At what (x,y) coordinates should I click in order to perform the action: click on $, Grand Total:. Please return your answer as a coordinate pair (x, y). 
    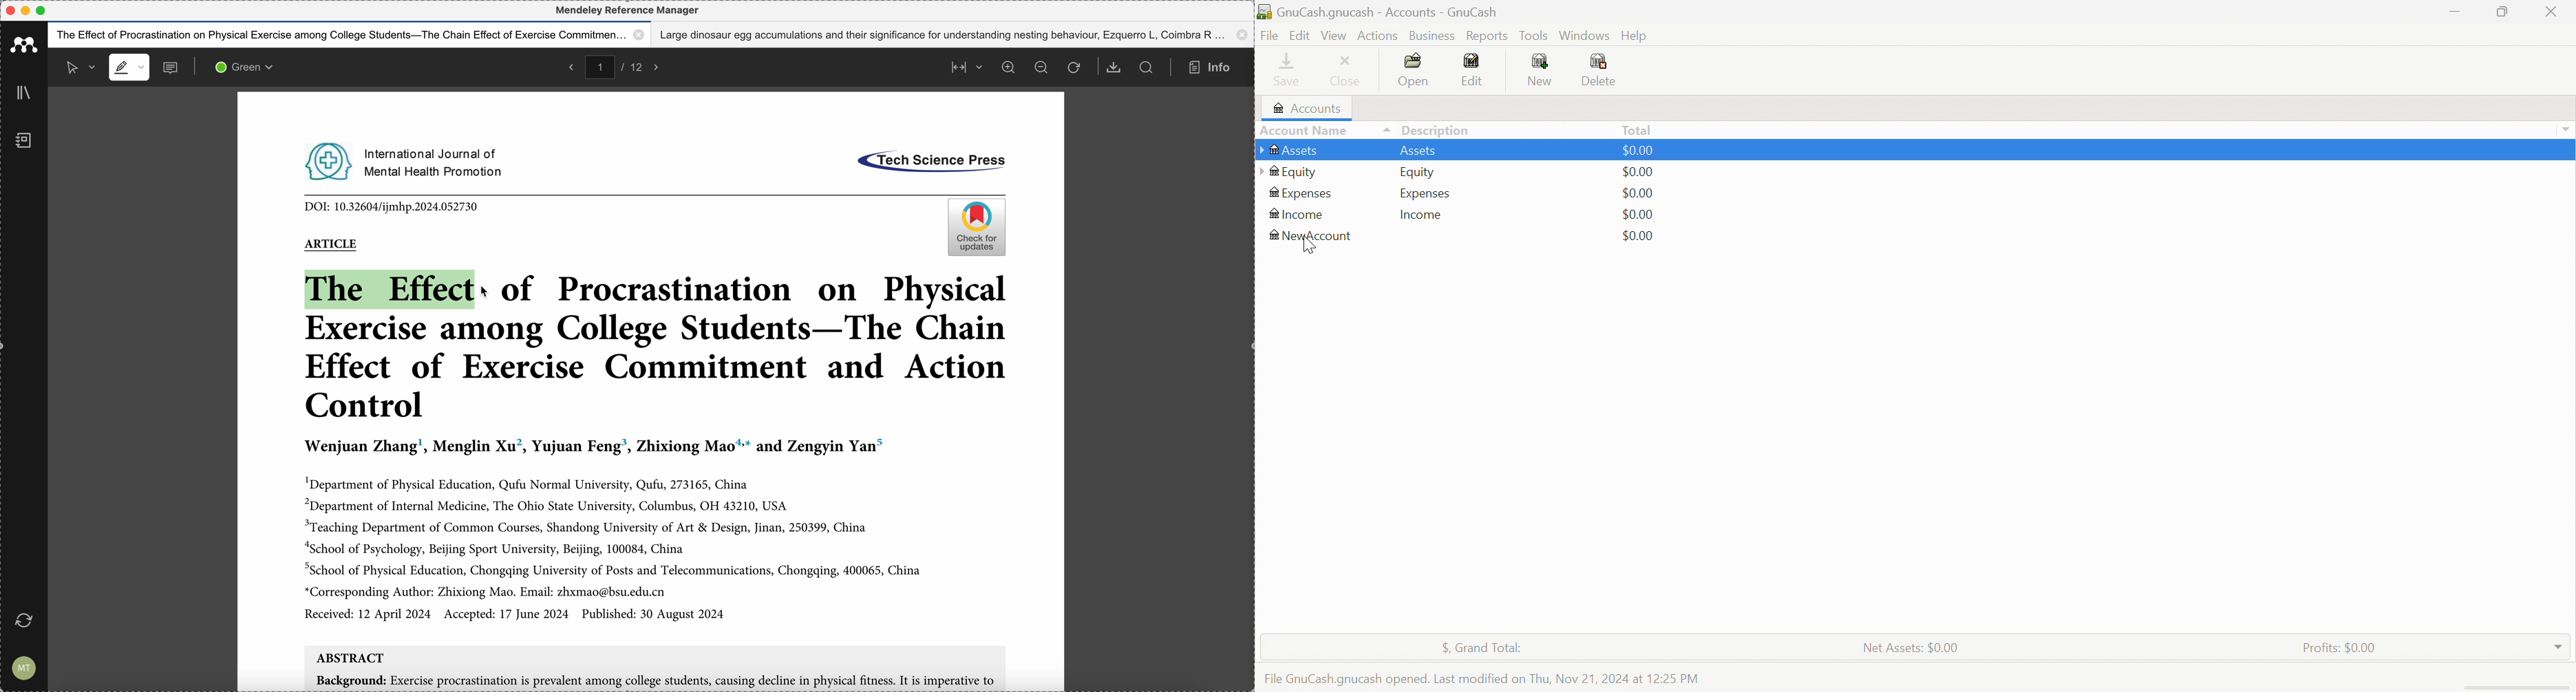
    Looking at the image, I should click on (1480, 647).